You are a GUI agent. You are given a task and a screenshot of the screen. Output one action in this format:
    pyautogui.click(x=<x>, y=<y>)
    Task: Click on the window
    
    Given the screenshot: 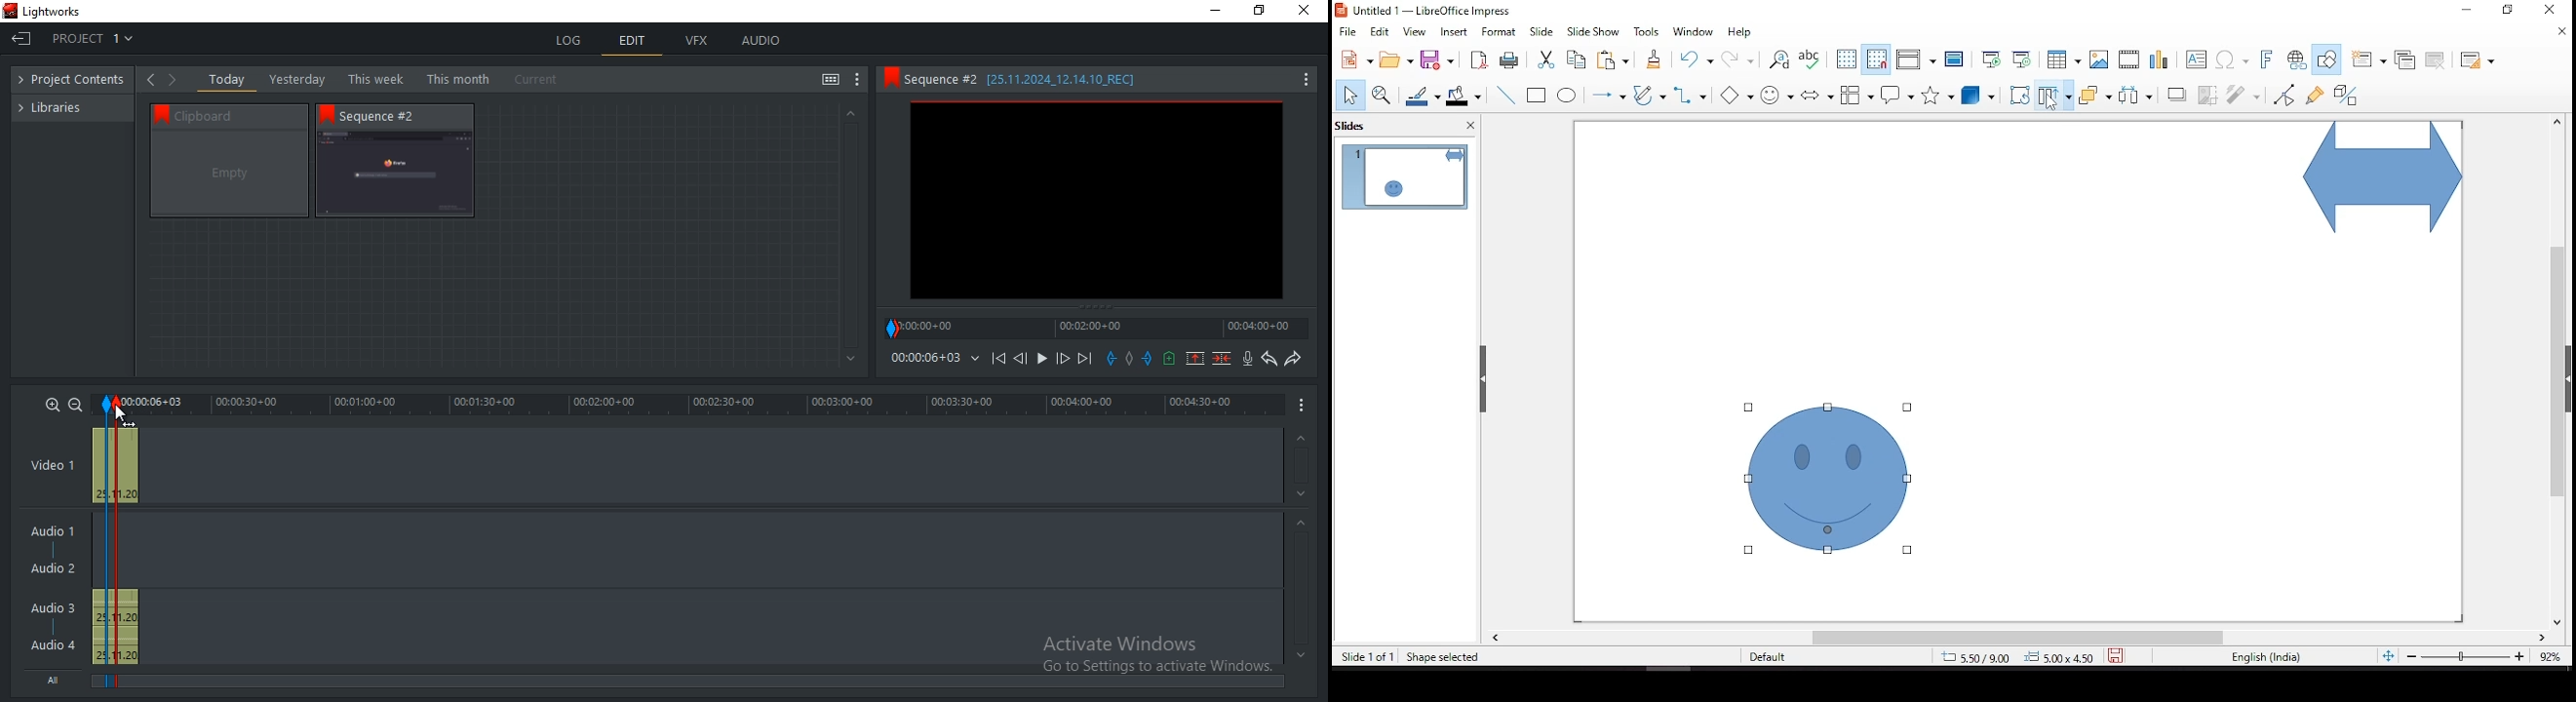 What is the action you would take?
    pyautogui.click(x=1697, y=32)
    